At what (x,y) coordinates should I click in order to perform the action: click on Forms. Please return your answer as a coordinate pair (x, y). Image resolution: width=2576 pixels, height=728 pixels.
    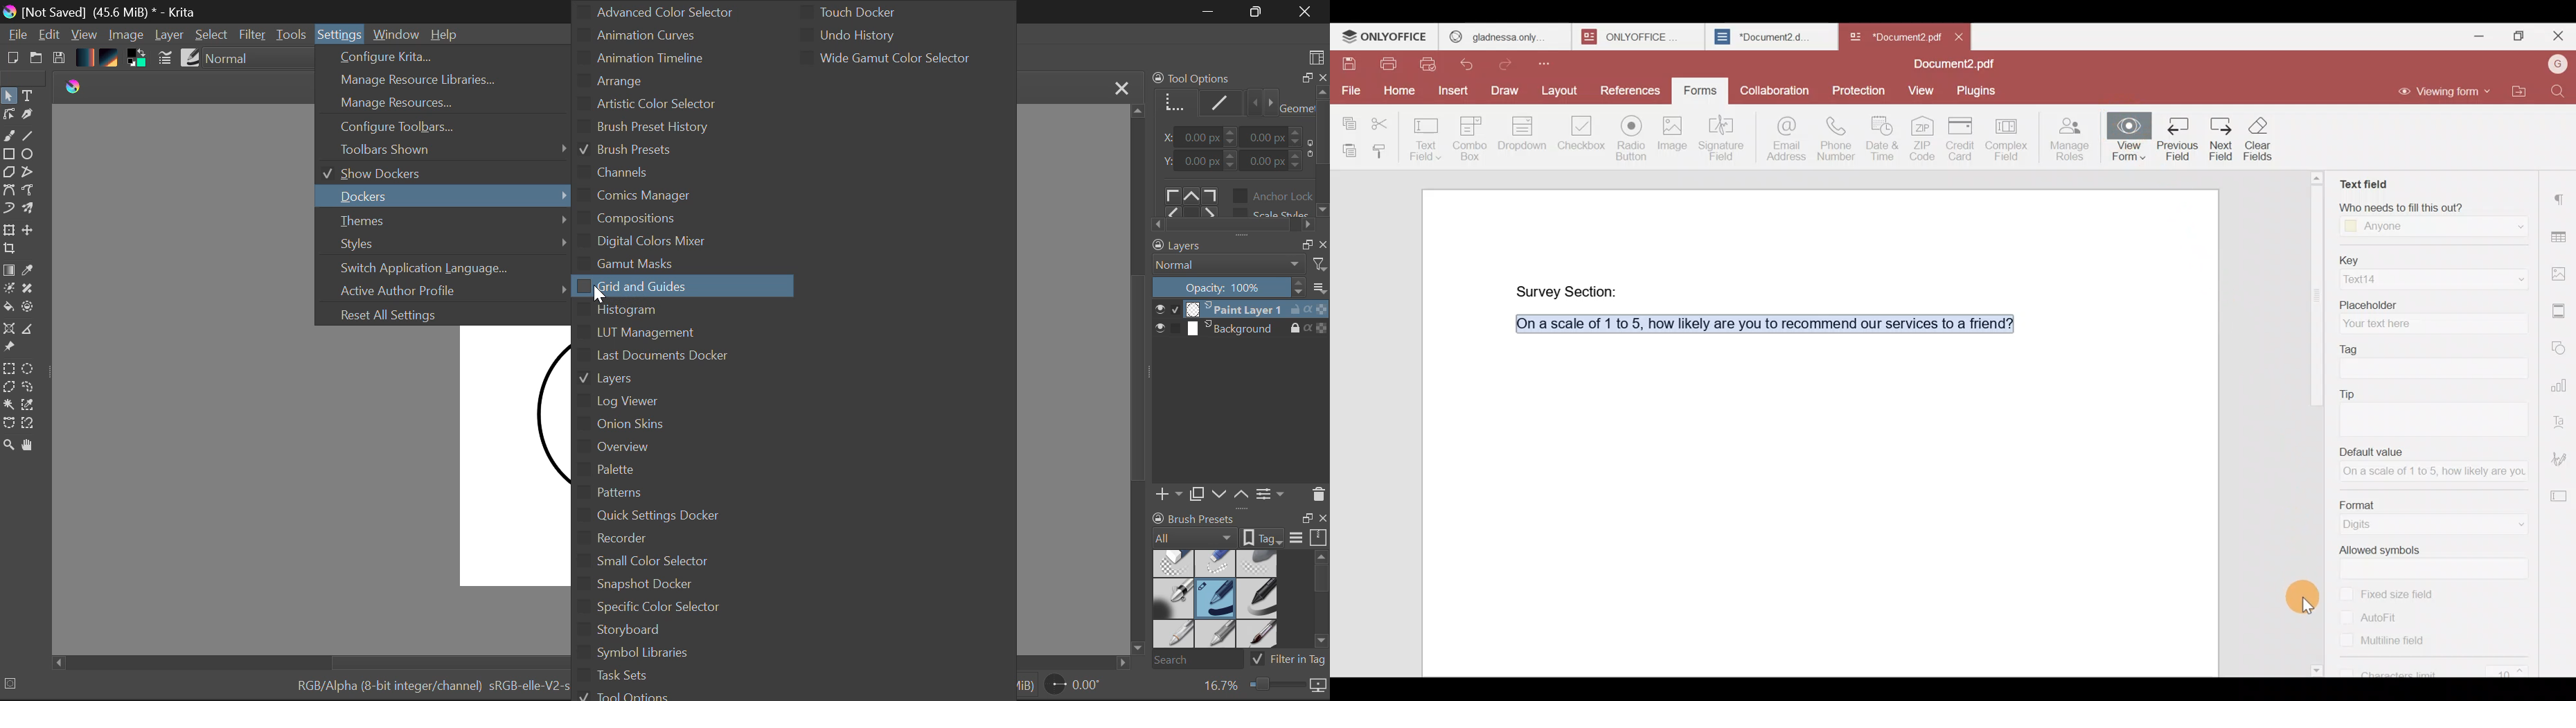
    Looking at the image, I should click on (1695, 91).